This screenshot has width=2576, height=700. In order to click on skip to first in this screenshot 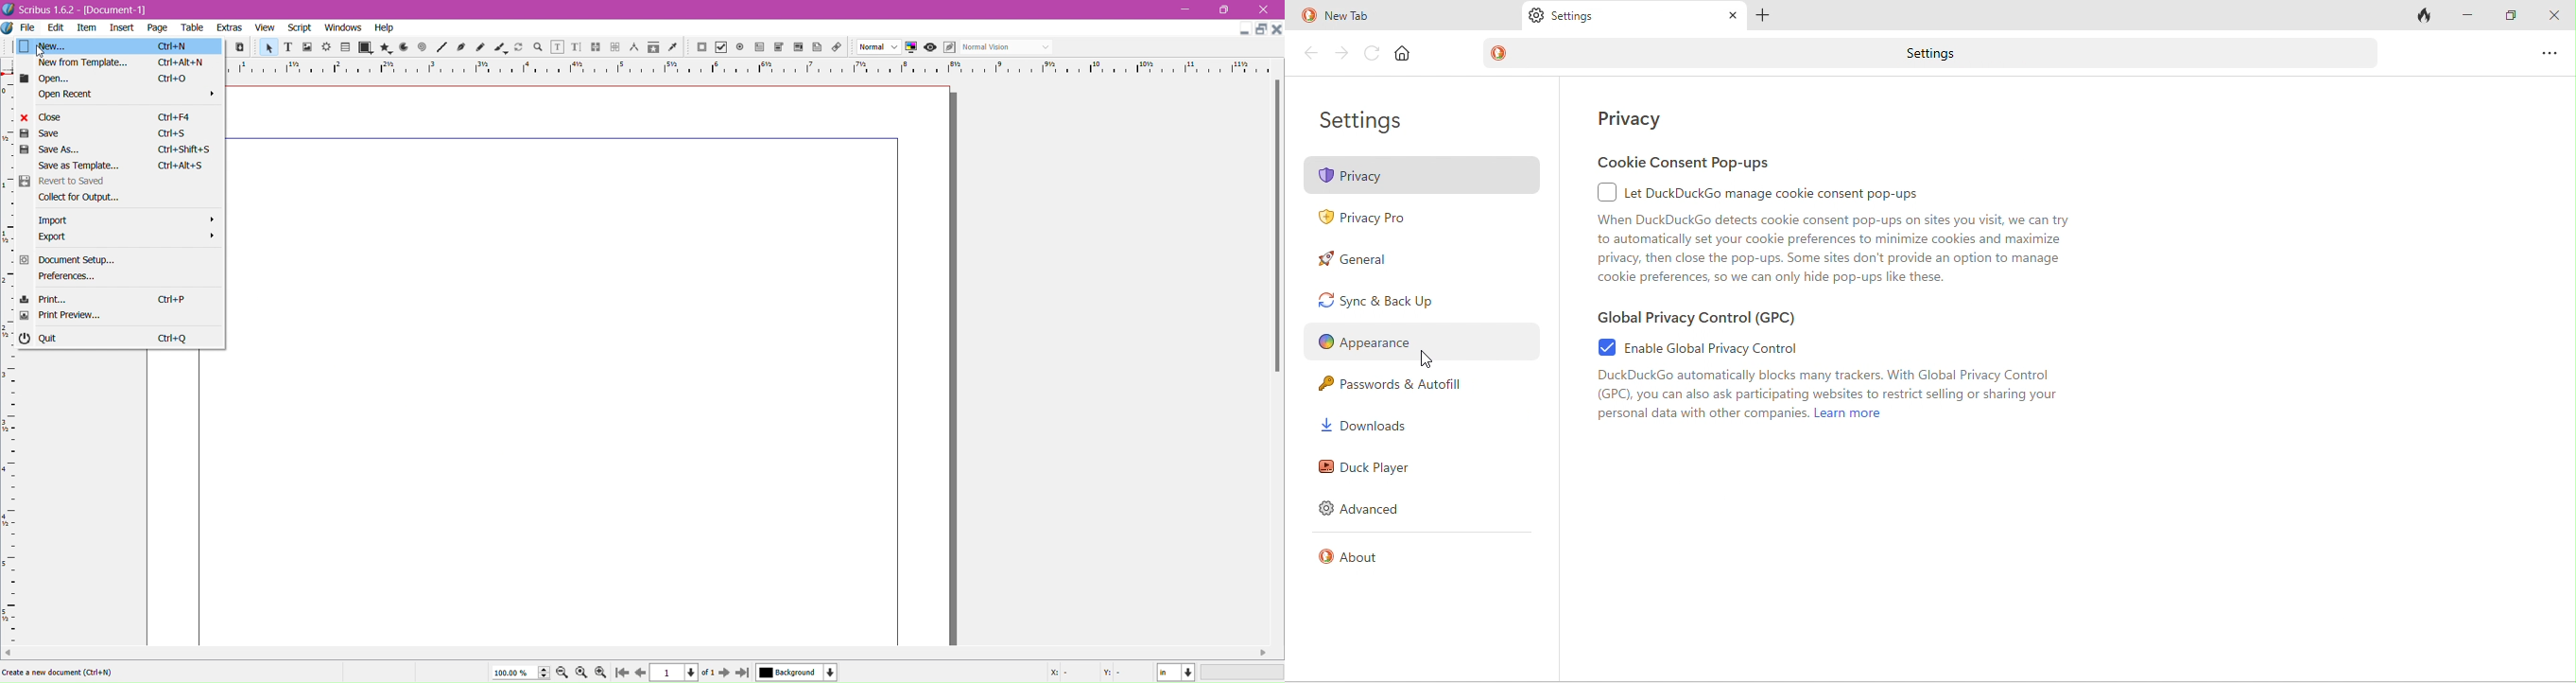, I will do `click(622, 672)`.